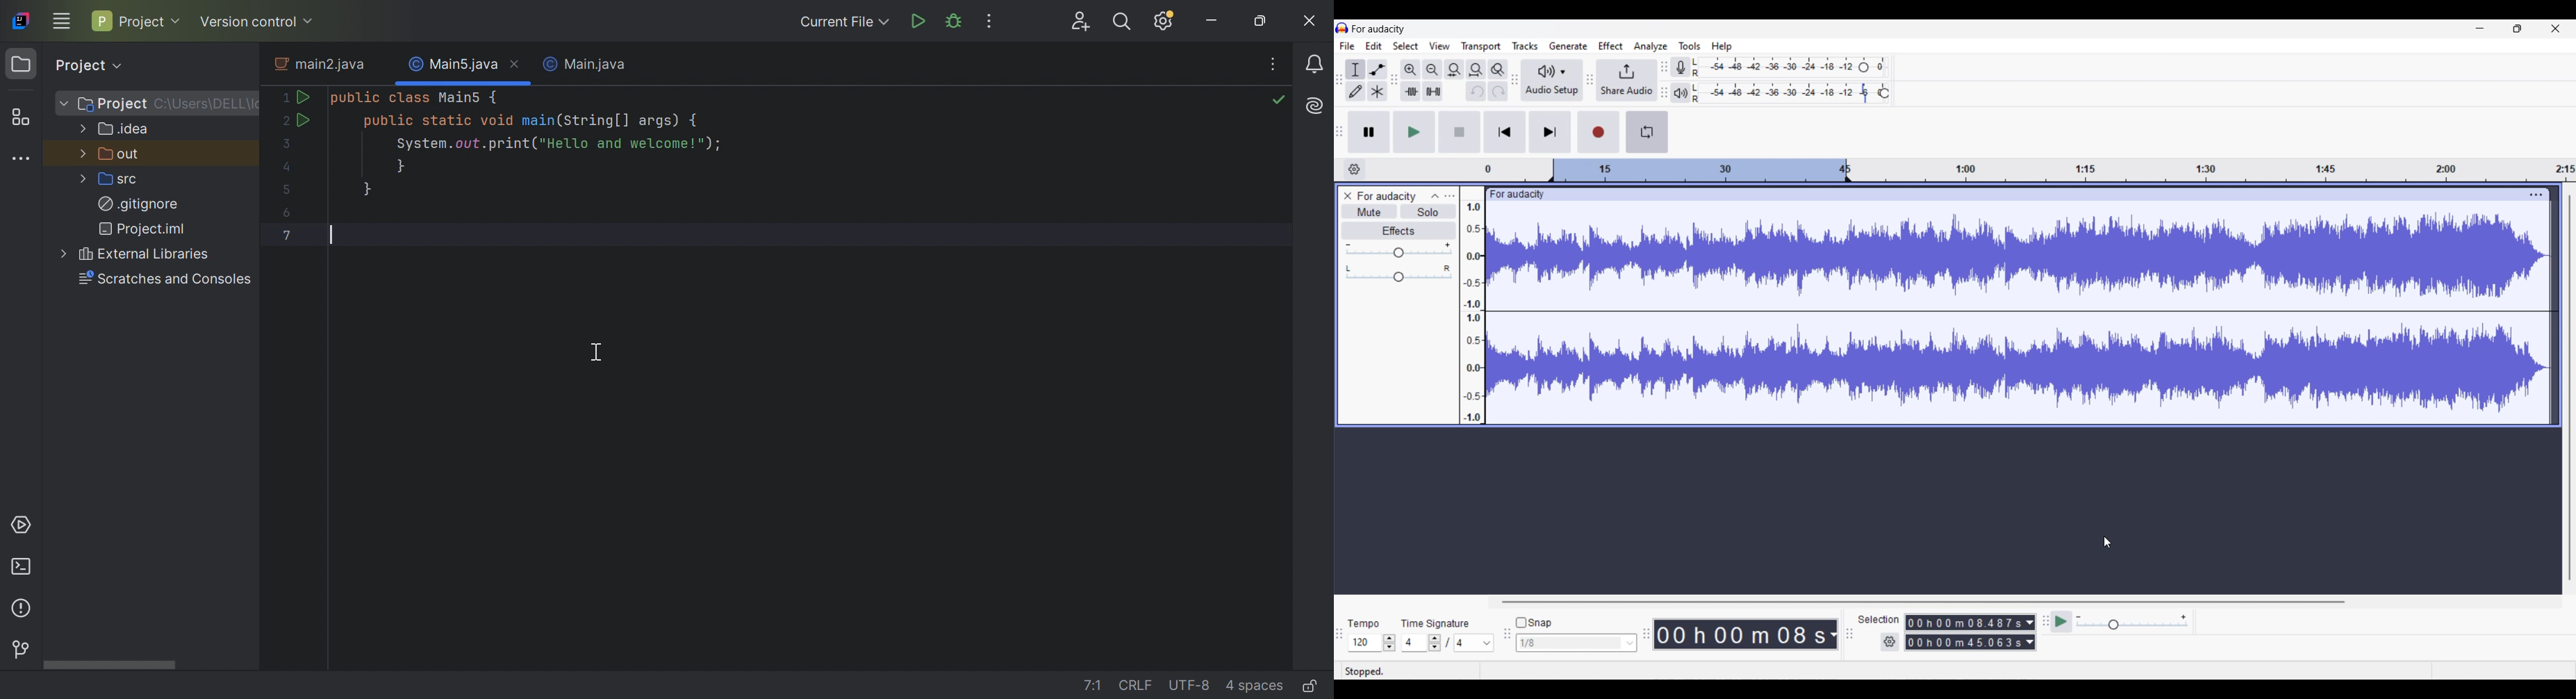 The width and height of the screenshot is (2576, 700). Describe the element at coordinates (2030, 623) in the screenshot. I see `Duration measurement` at that location.